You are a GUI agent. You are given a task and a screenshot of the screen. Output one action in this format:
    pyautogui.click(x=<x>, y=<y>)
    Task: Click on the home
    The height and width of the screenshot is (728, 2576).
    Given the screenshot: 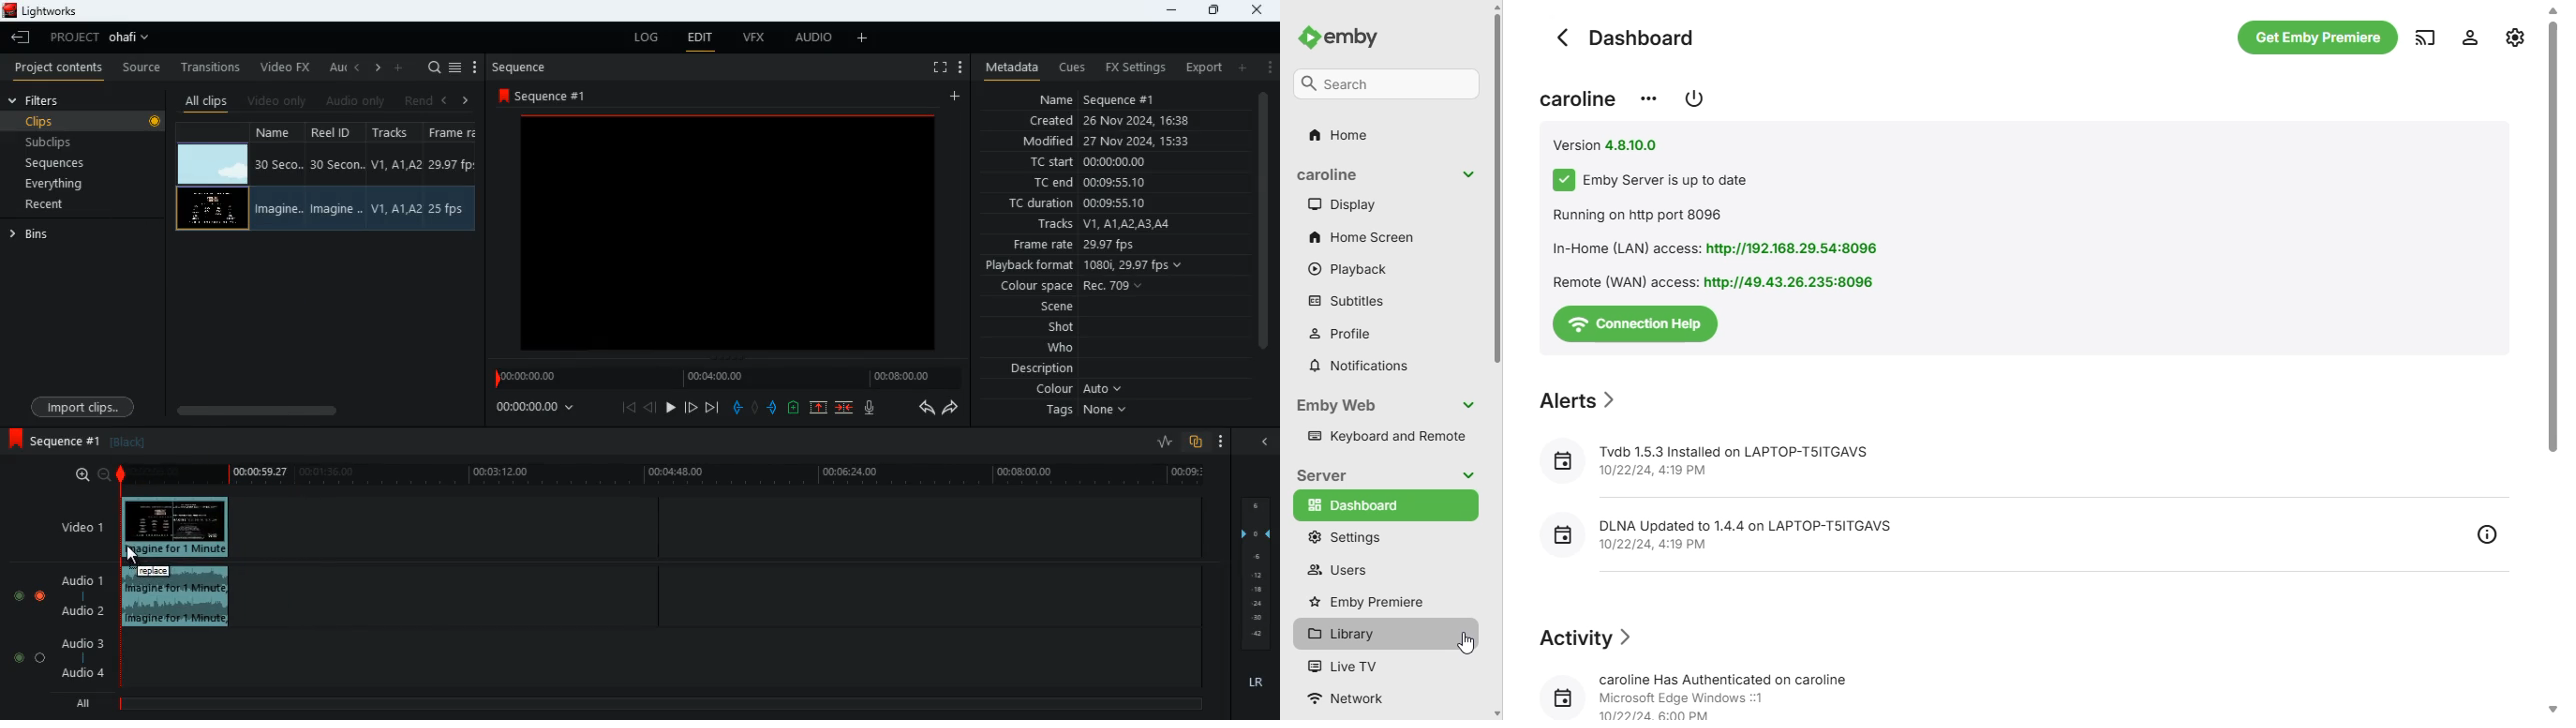 What is the action you would take?
    pyautogui.click(x=1337, y=135)
    